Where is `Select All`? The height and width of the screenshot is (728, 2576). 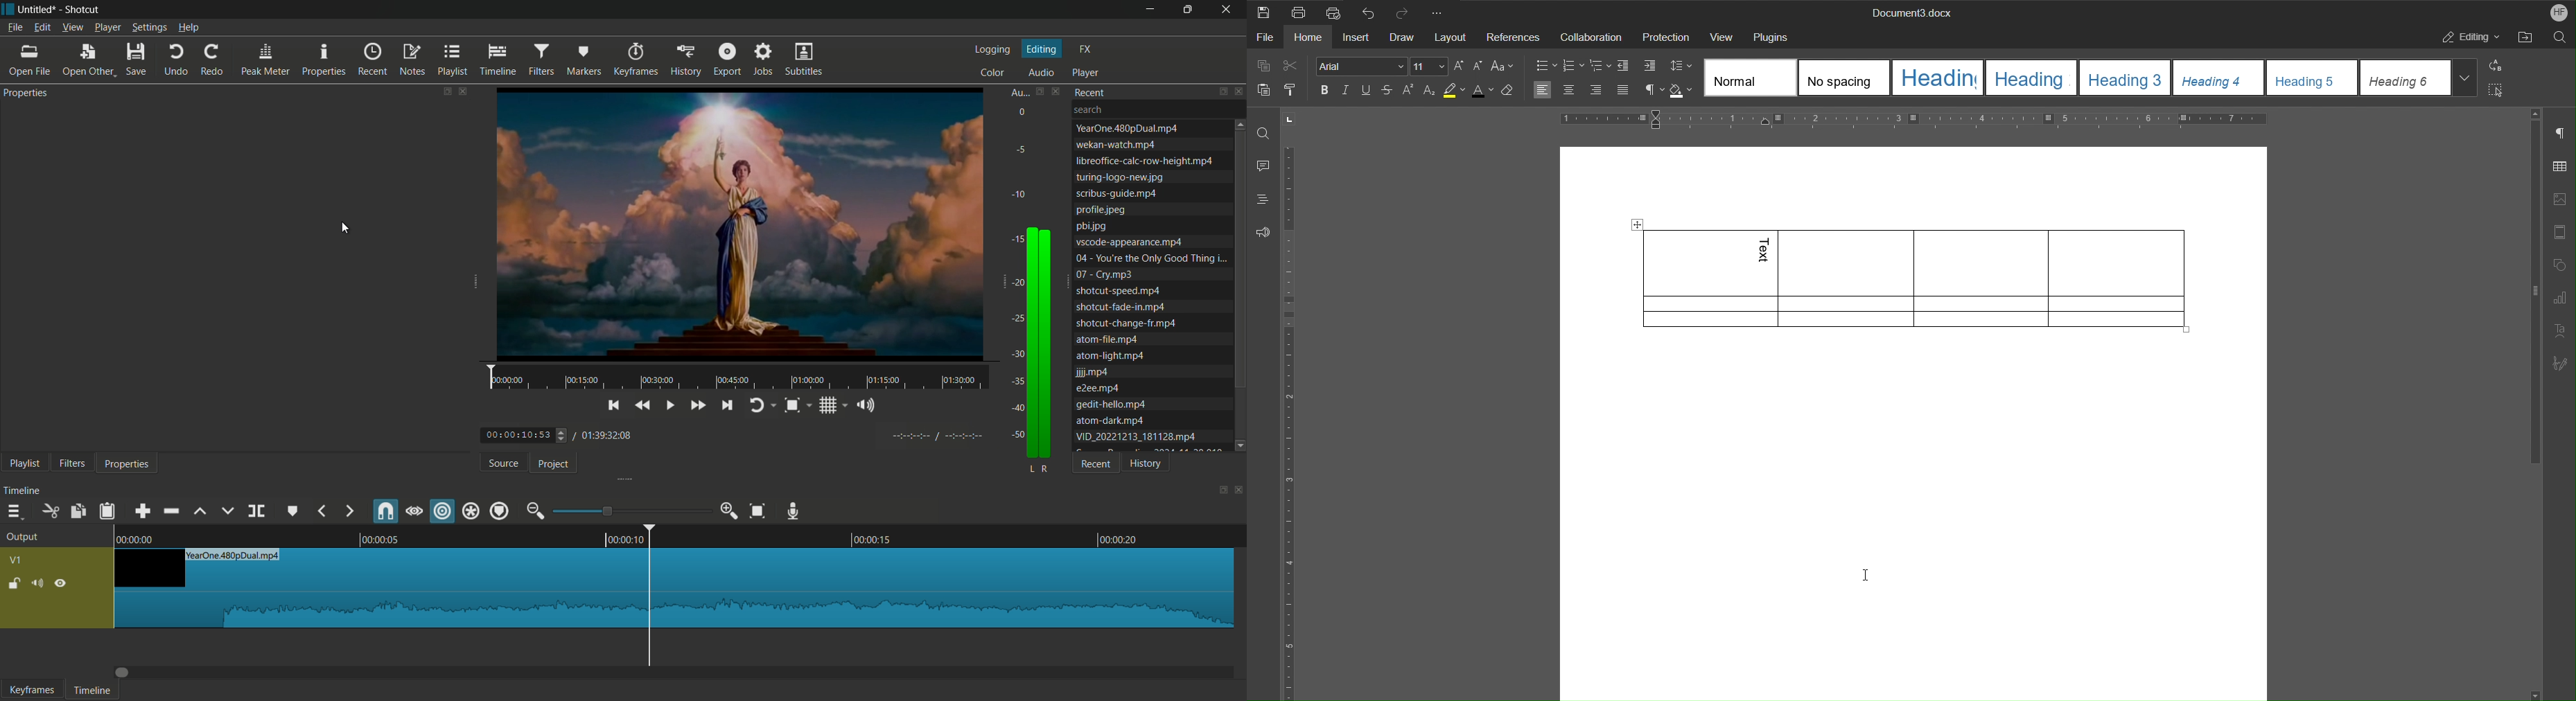 Select All is located at coordinates (2499, 89).